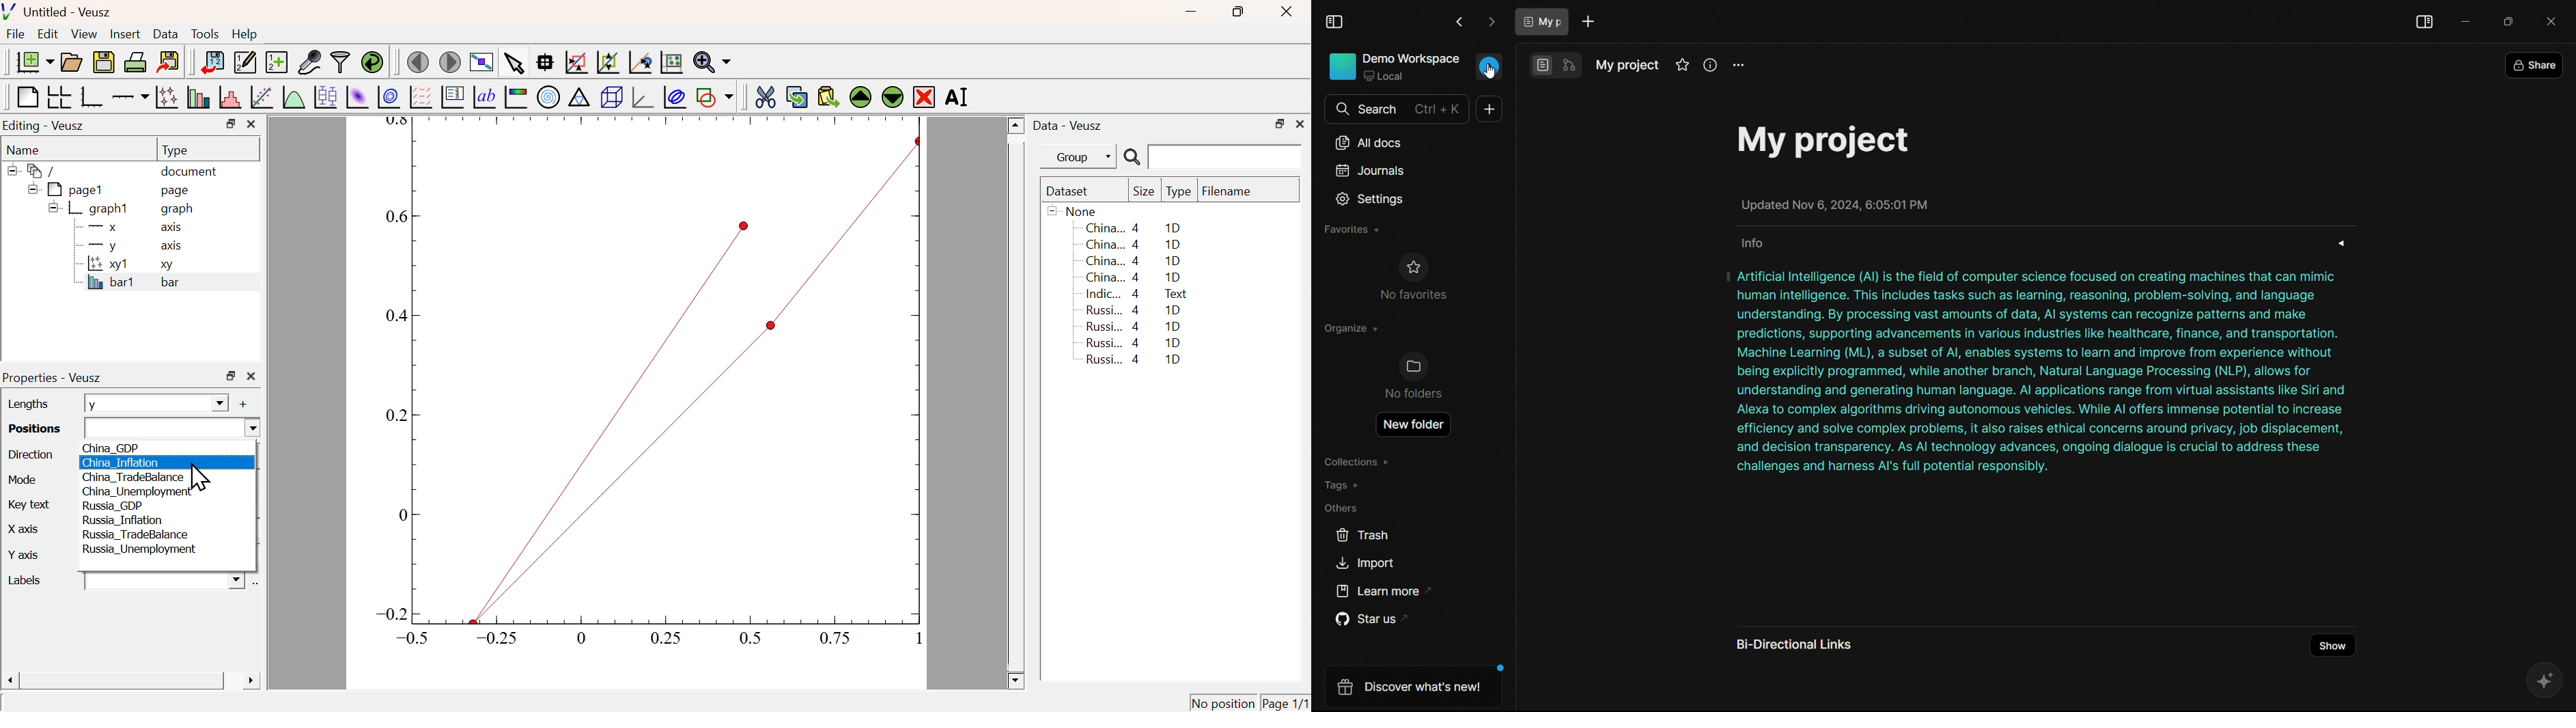  I want to click on China_Inflation, so click(122, 464).